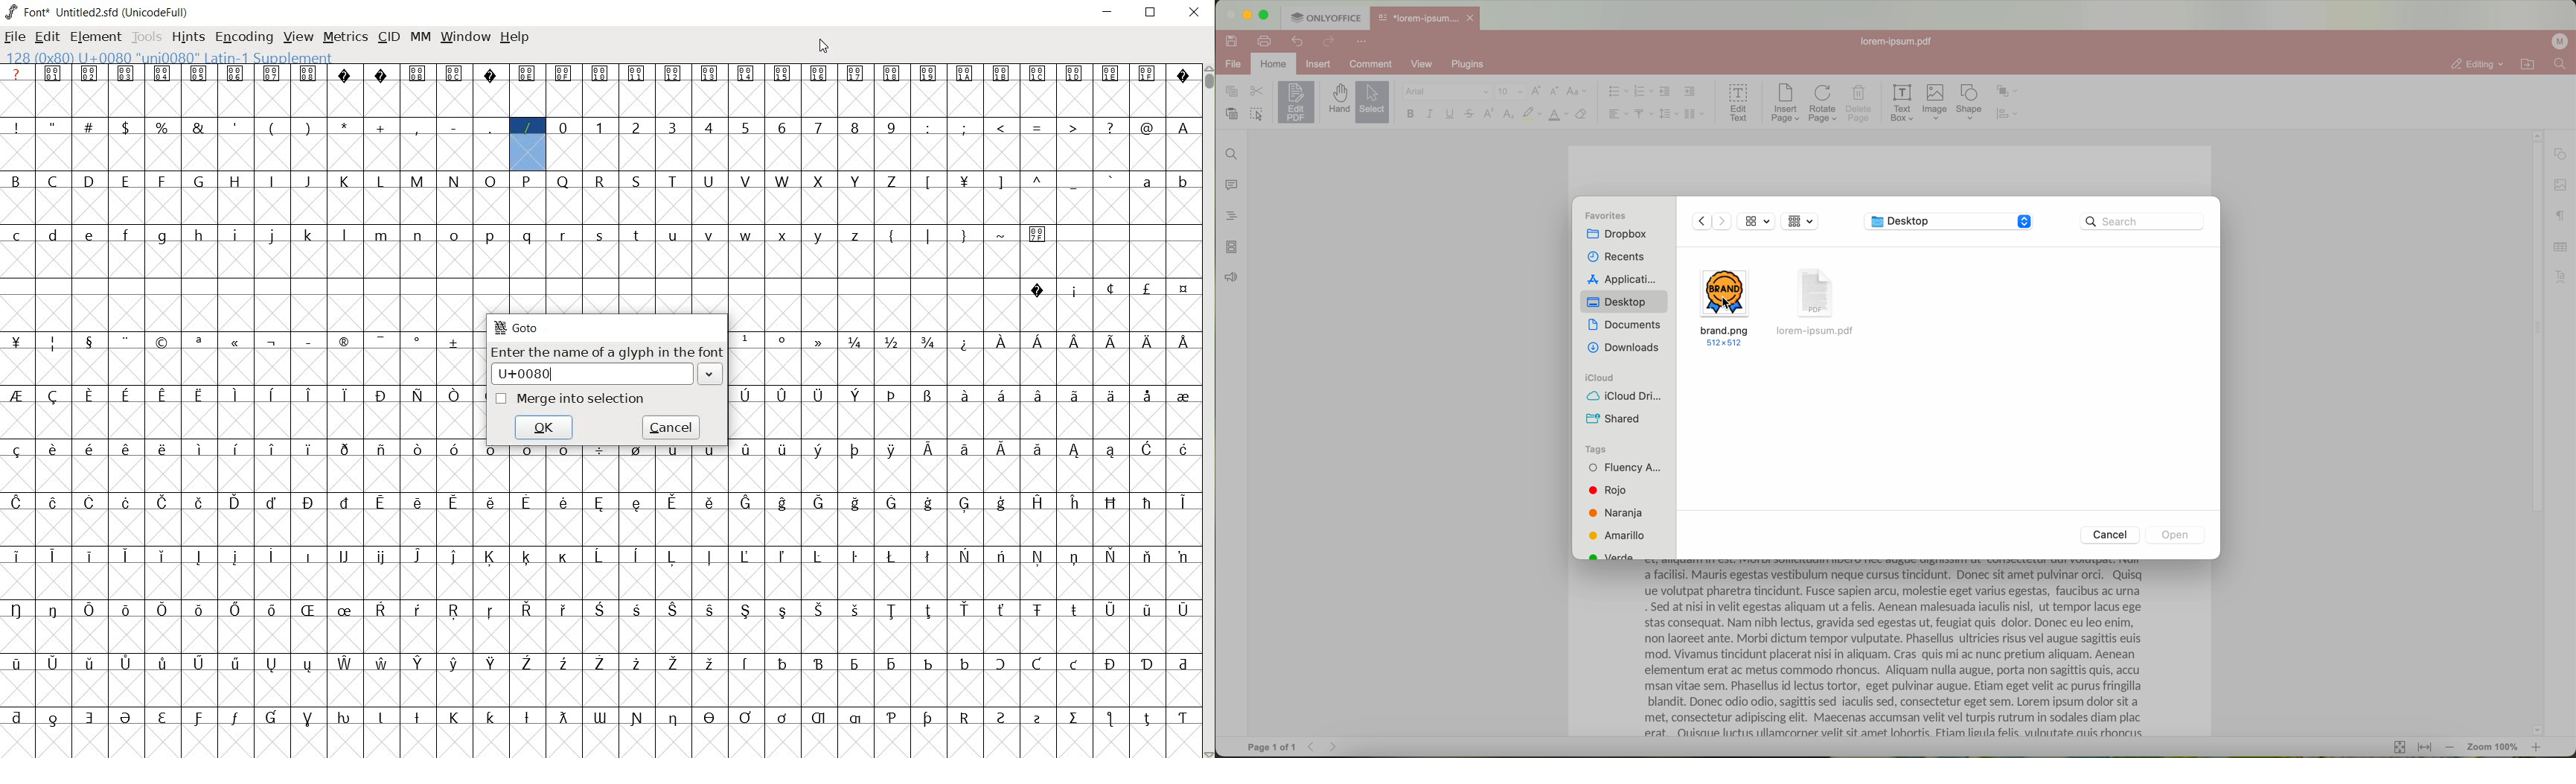  Describe the element at coordinates (928, 74) in the screenshot. I see `glyph` at that location.